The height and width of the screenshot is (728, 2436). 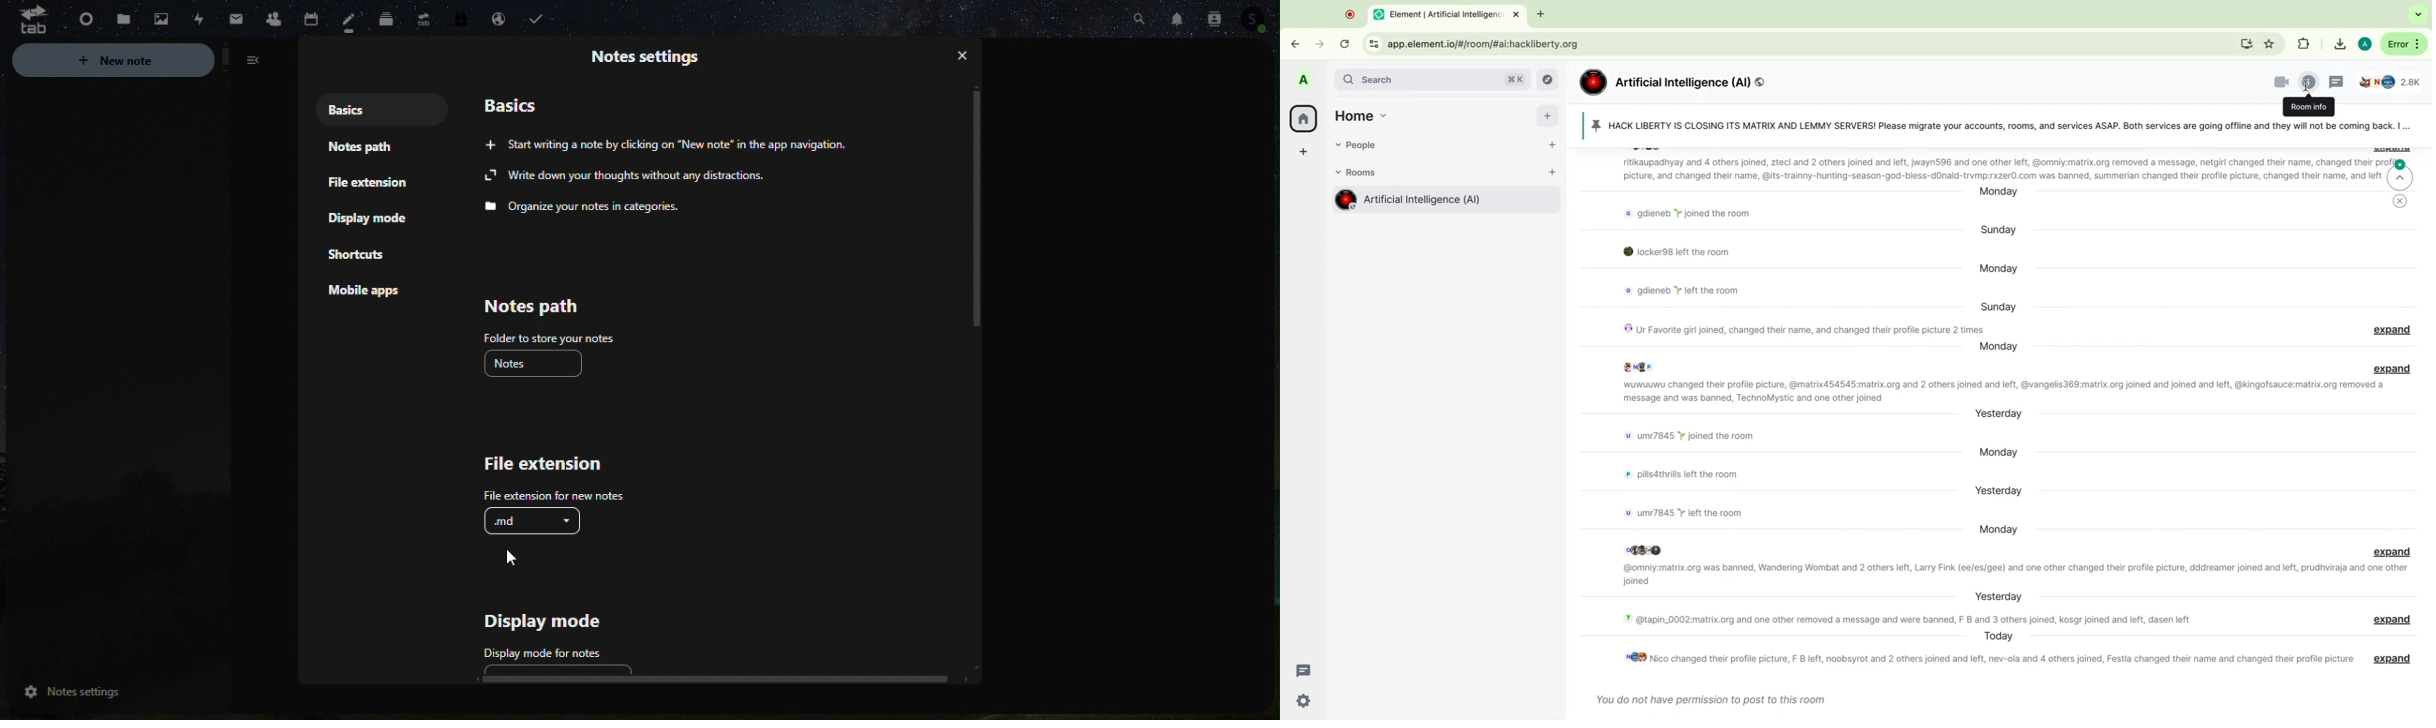 What do you see at coordinates (1901, 619) in the screenshot?
I see `message` at bounding box center [1901, 619].